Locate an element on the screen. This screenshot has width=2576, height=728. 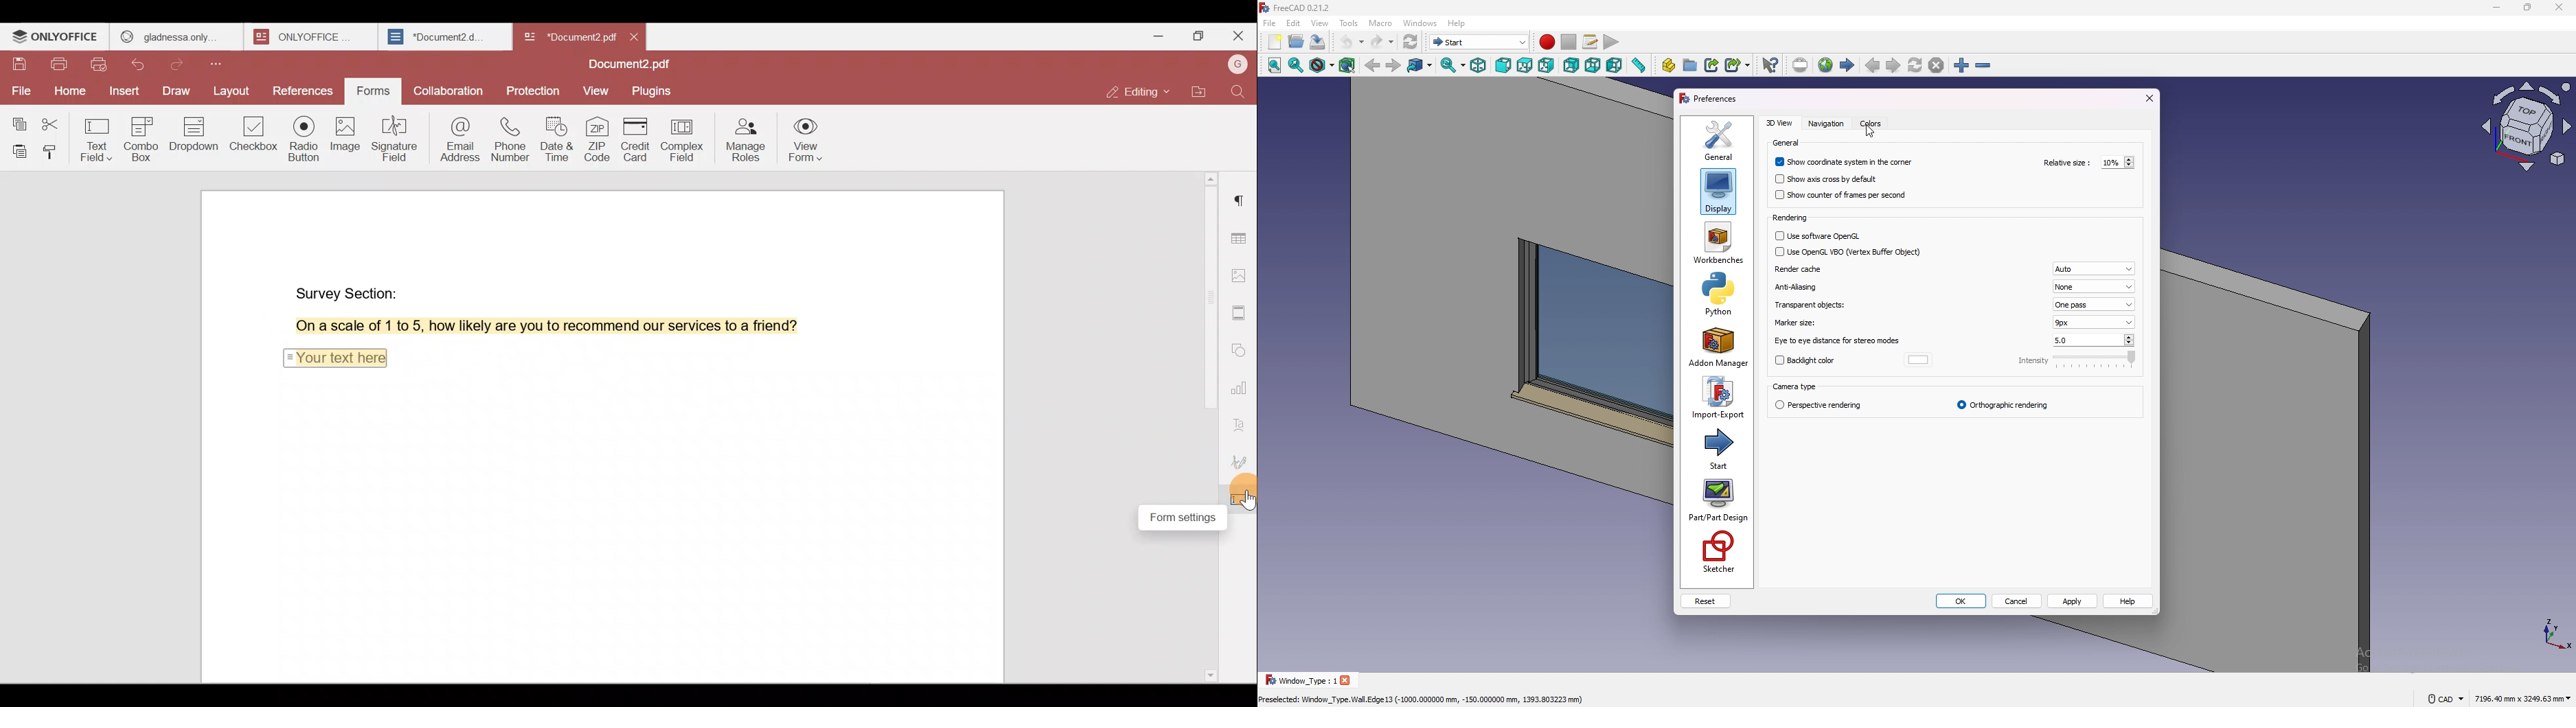
5.0 is located at coordinates (2095, 340).